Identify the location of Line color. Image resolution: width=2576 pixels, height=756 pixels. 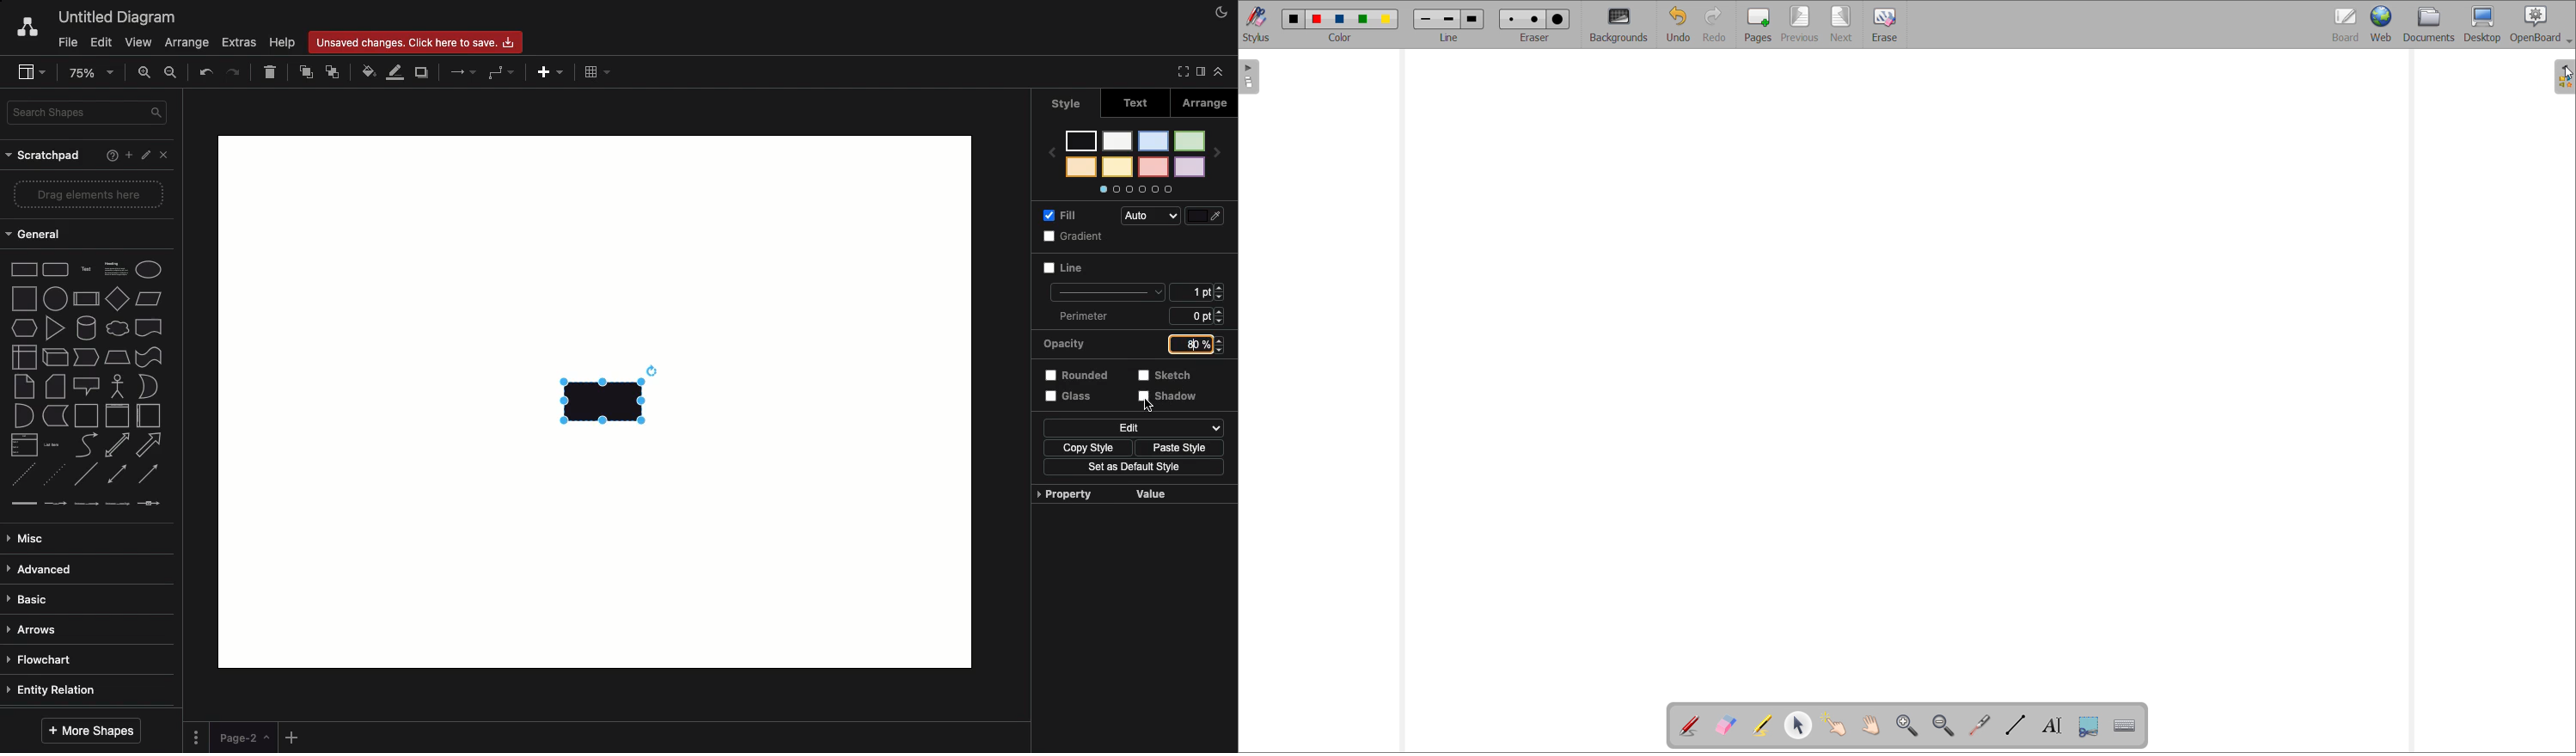
(395, 73).